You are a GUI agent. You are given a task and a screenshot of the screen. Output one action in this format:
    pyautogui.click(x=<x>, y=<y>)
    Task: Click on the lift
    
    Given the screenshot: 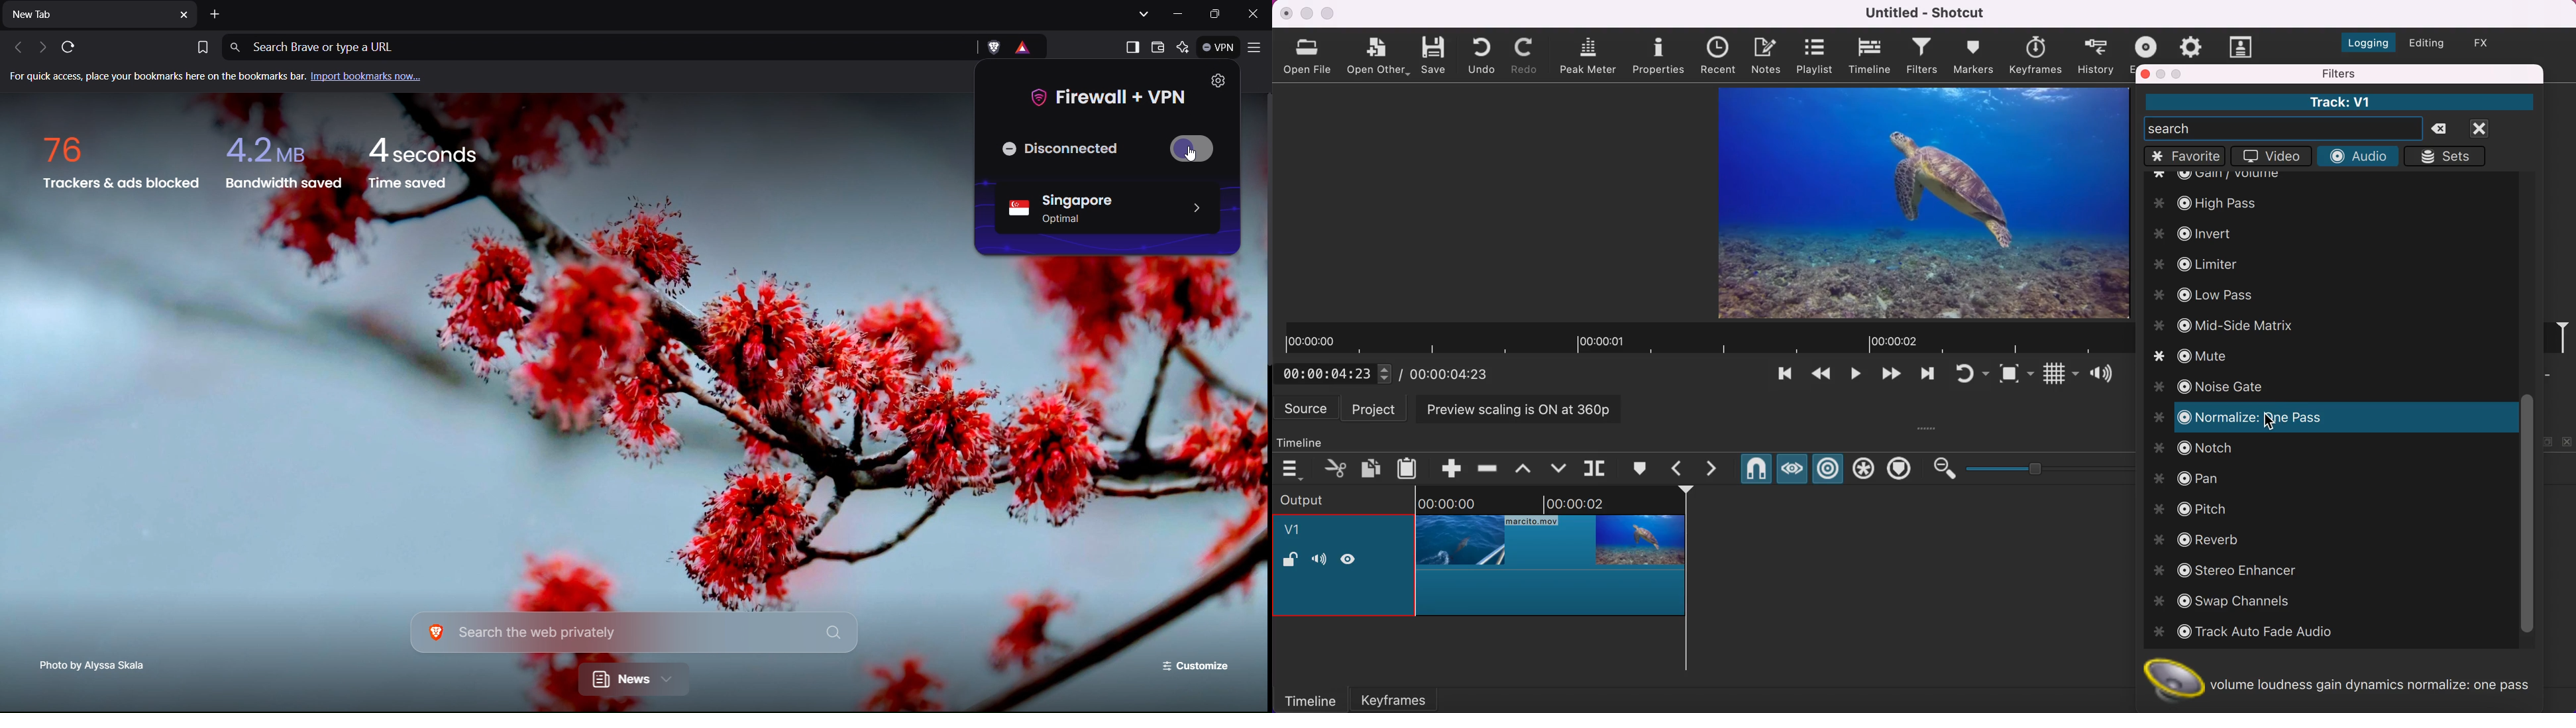 What is the action you would take?
    pyautogui.click(x=1528, y=468)
    